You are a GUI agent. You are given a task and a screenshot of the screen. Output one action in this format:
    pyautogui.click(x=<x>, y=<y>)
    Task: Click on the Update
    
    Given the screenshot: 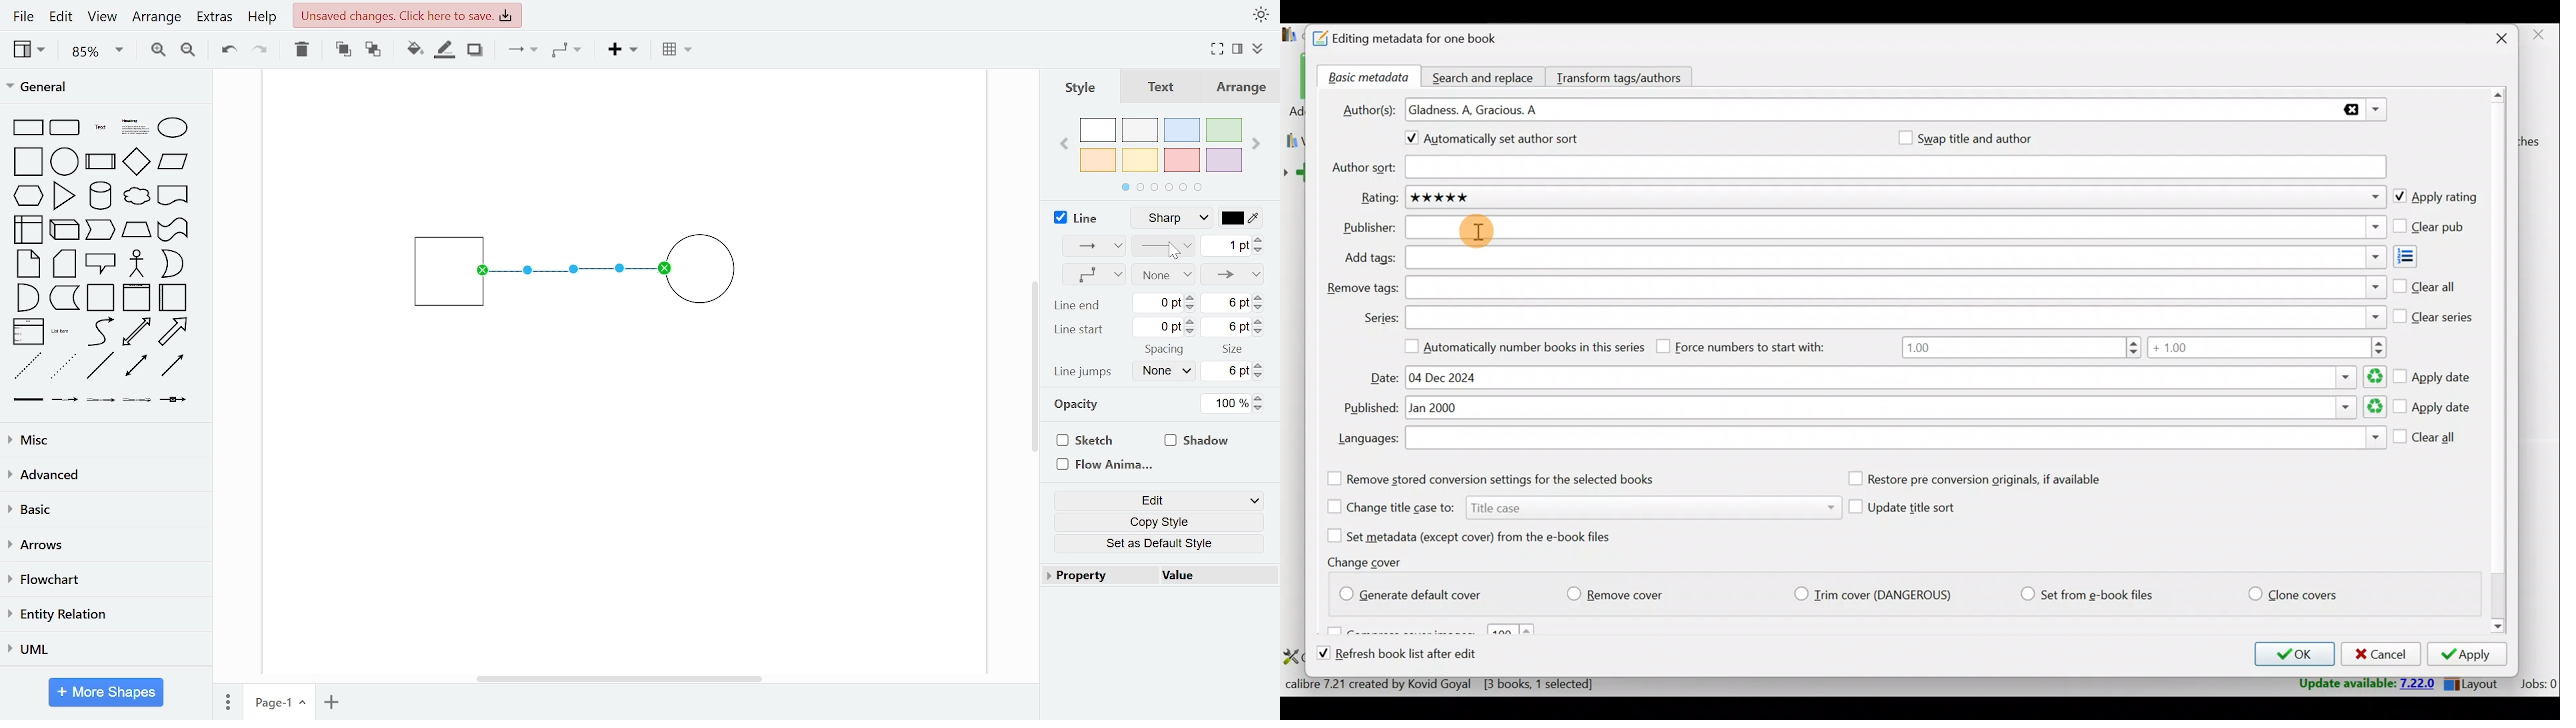 What is the action you would take?
    pyautogui.click(x=2365, y=684)
    